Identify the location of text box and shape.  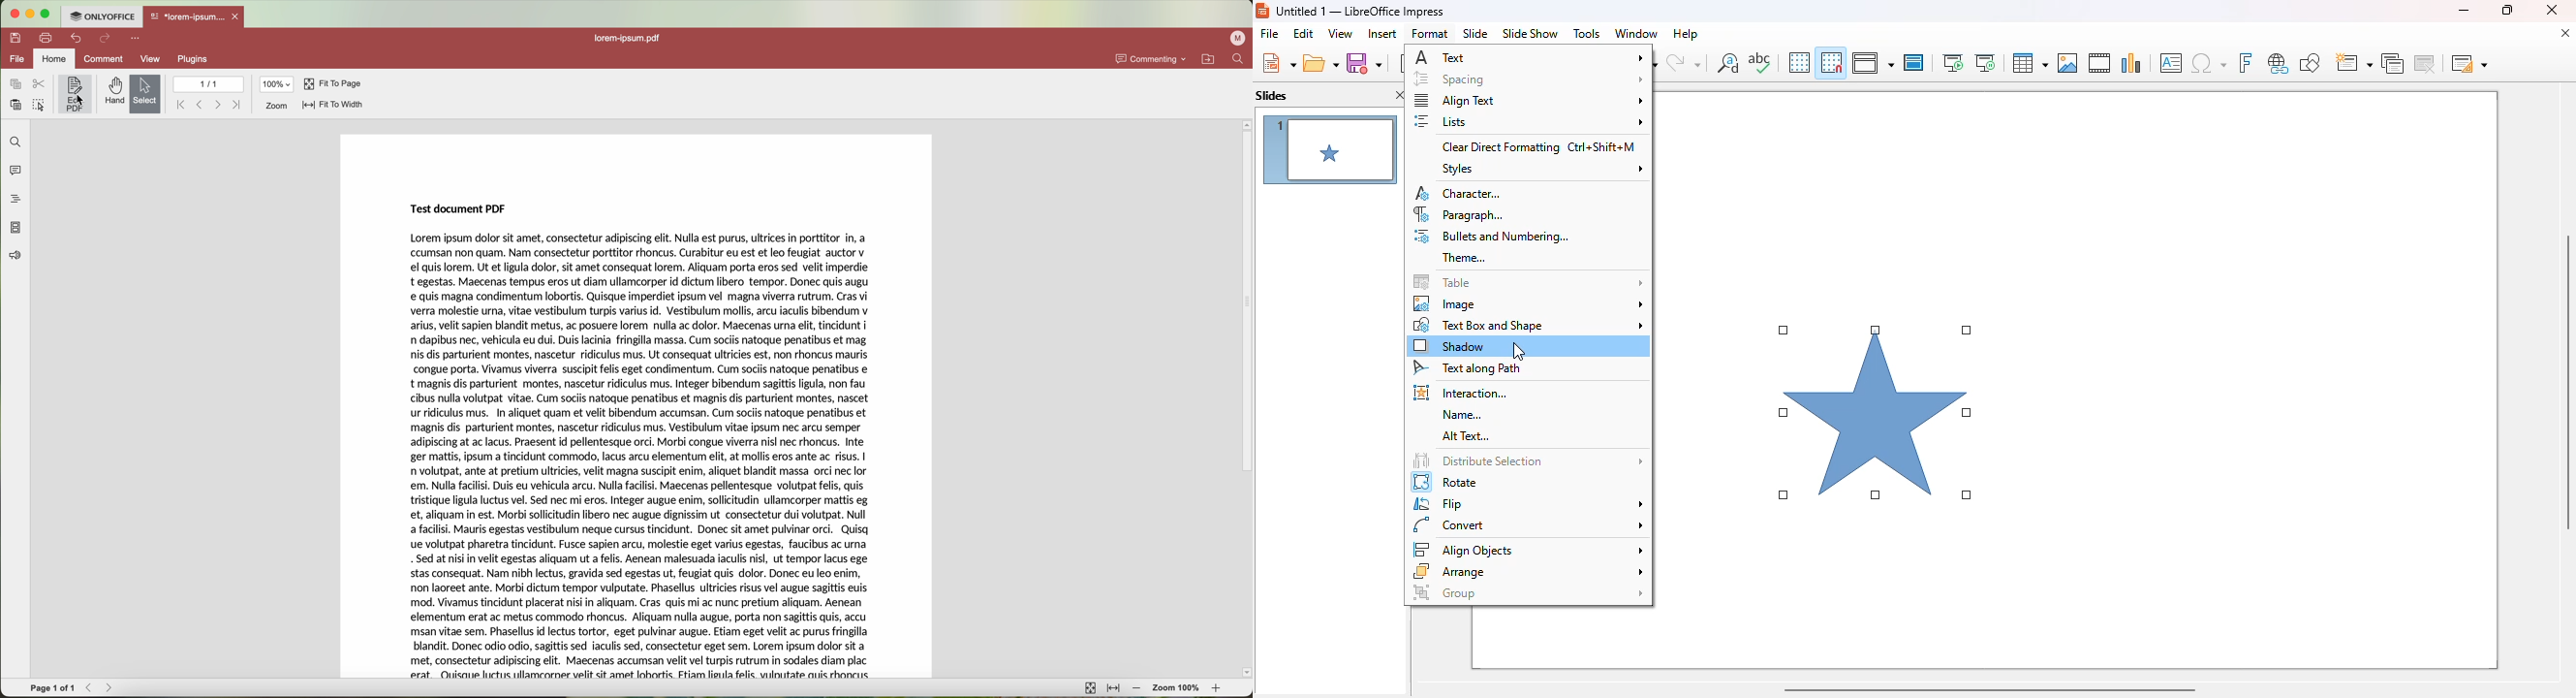
(1530, 325).